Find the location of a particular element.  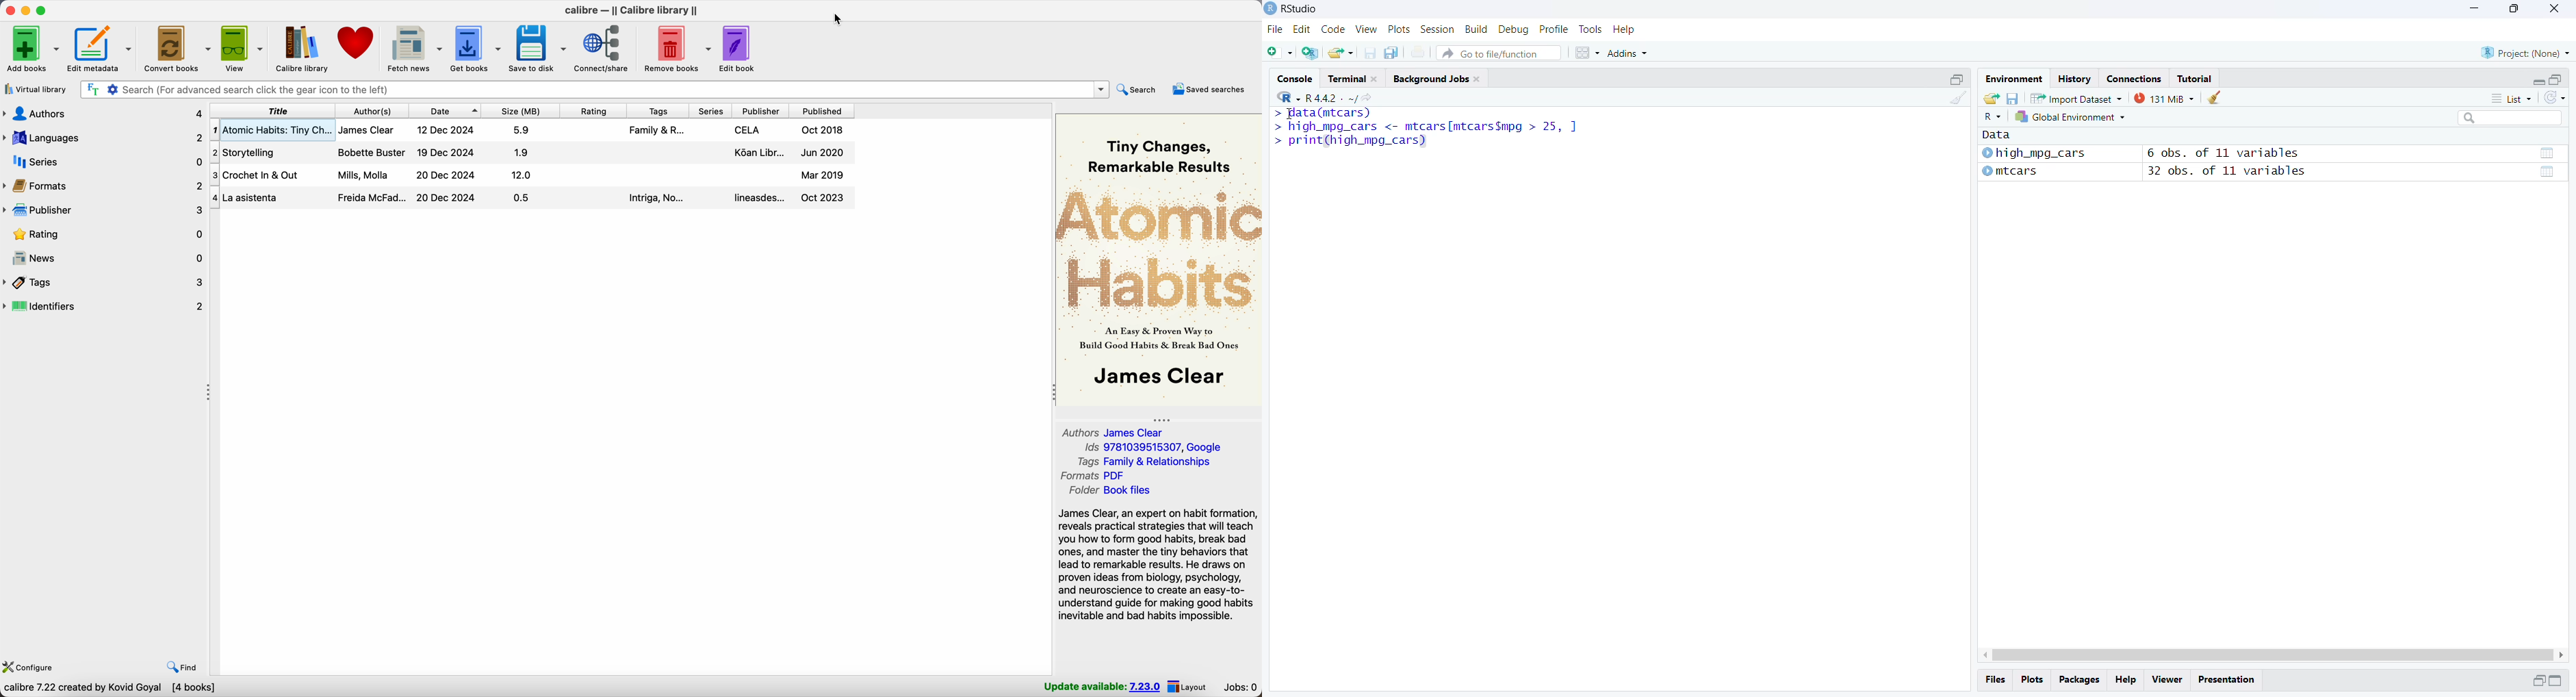

data is located at coordinates (2547, 173).